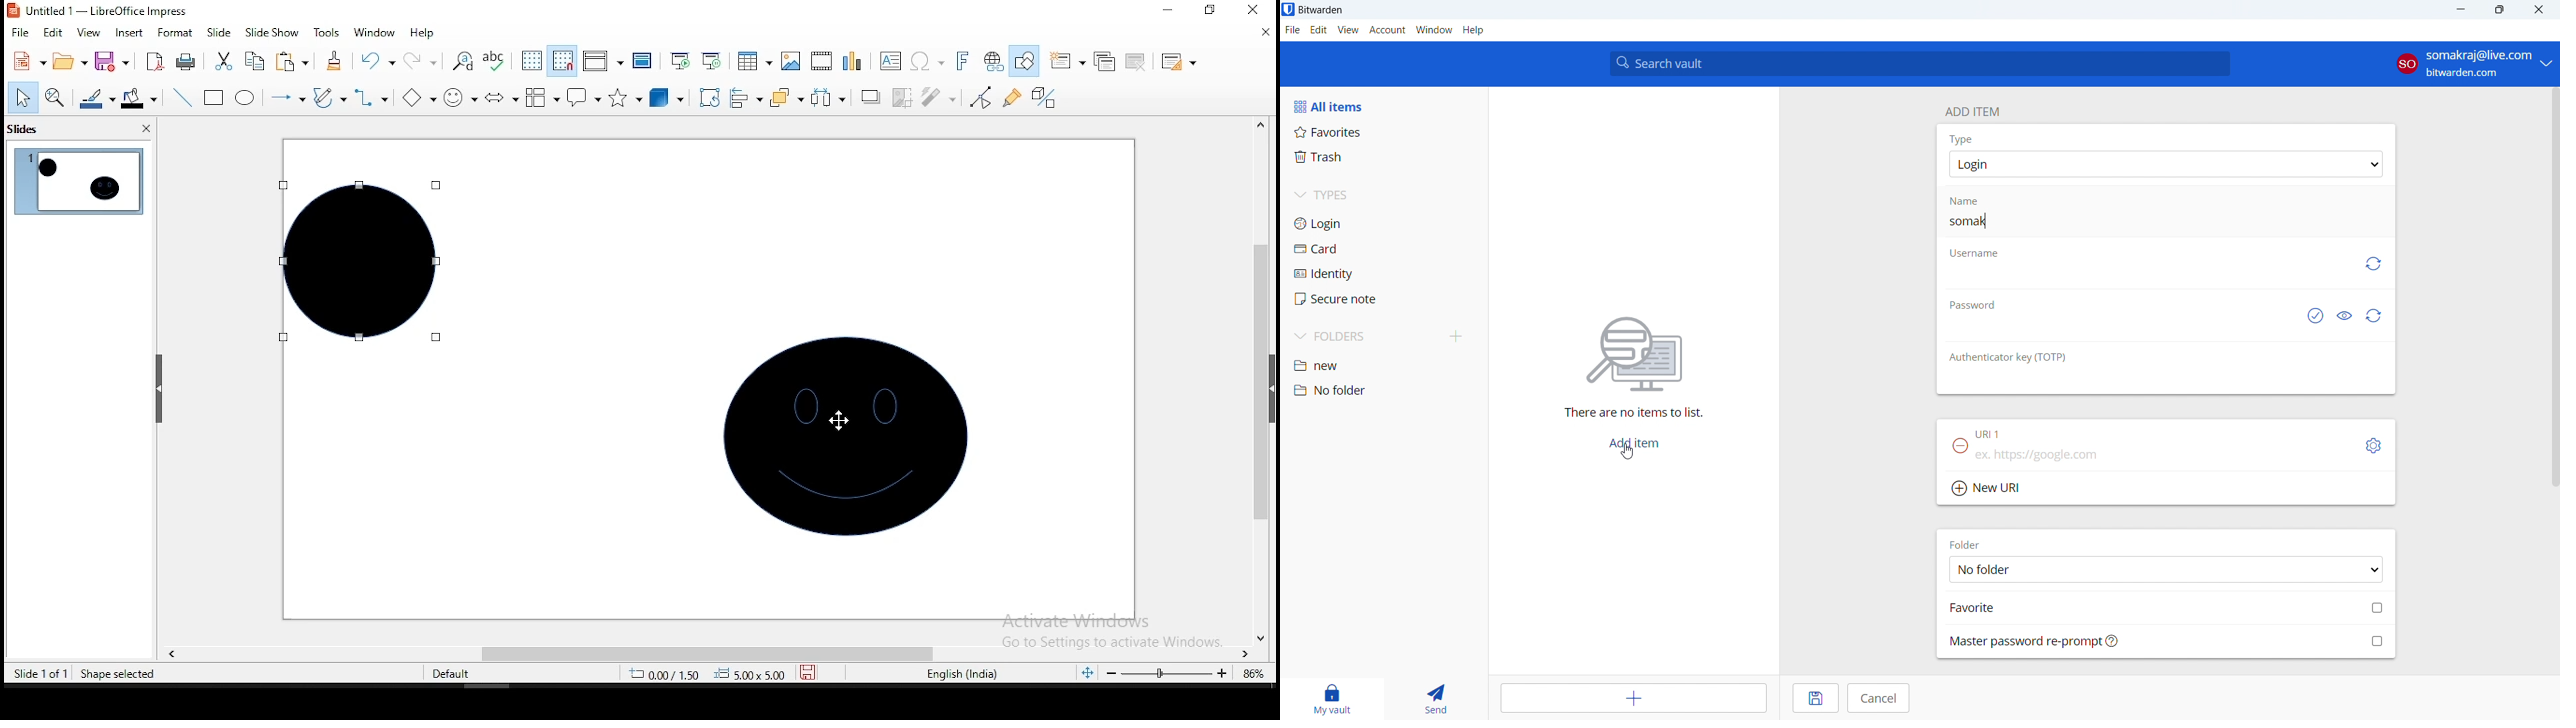  What do you see at coordinates (1086, 671) in the screenshot?
I see `fit slide to current window` at bounding box center [1086, 671].